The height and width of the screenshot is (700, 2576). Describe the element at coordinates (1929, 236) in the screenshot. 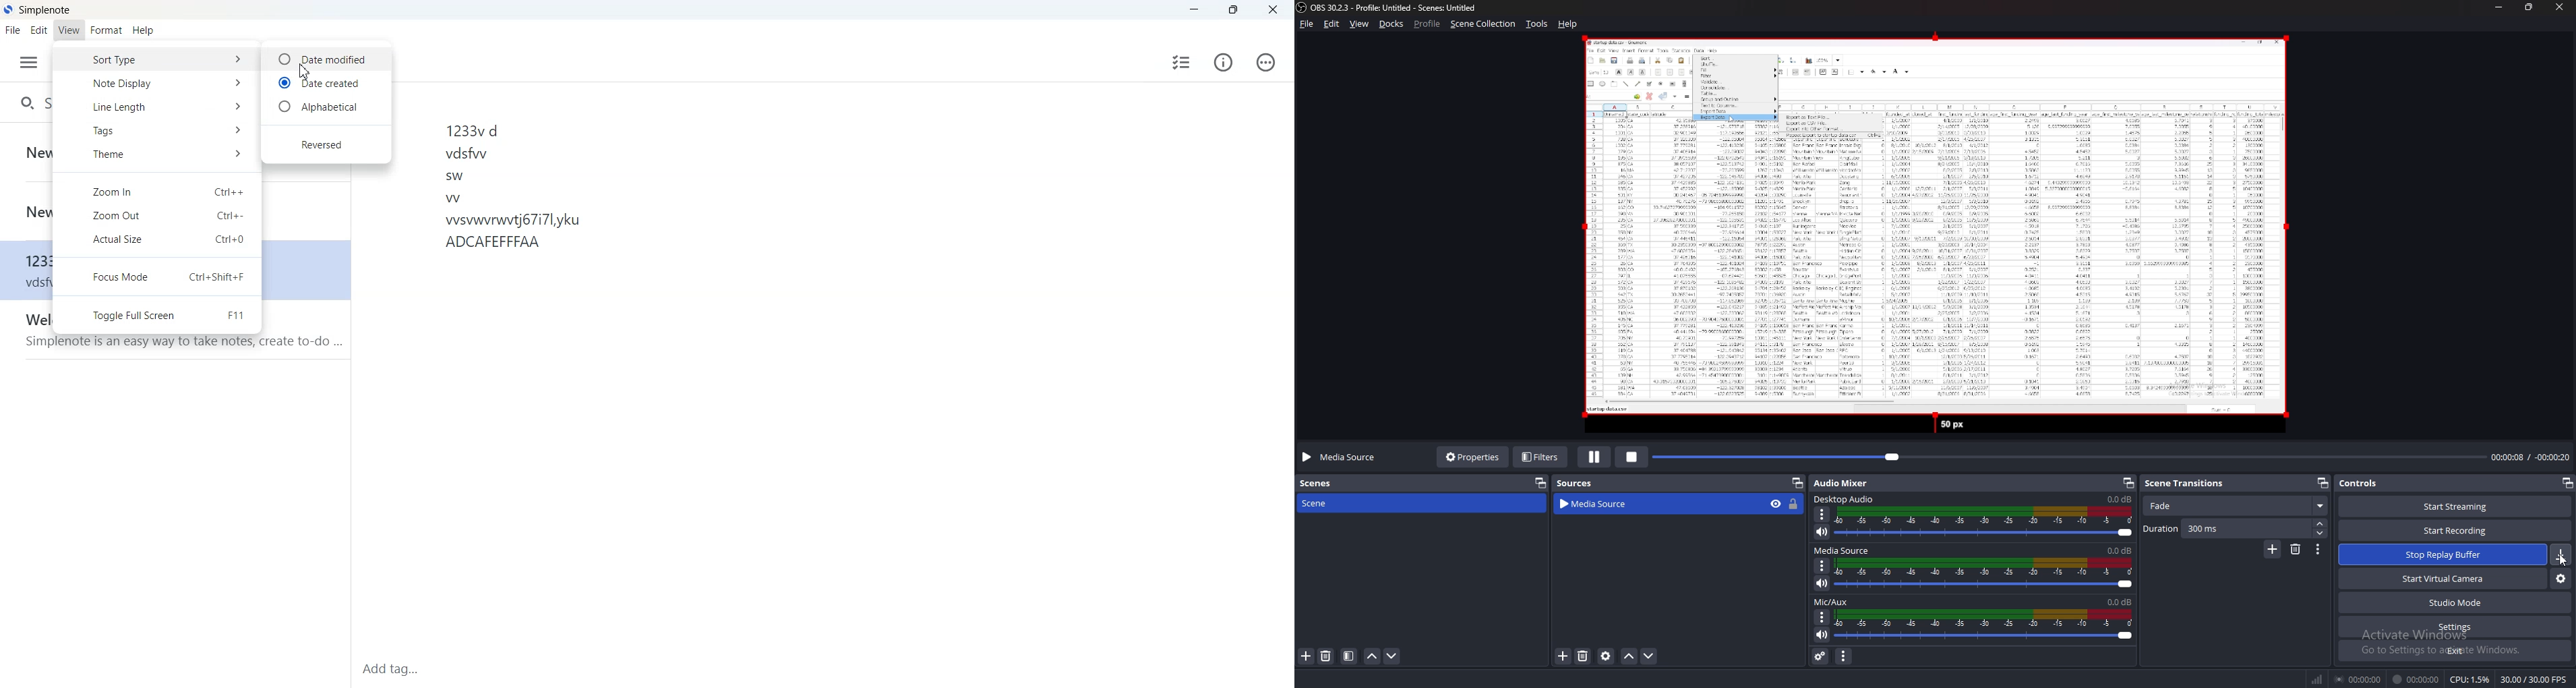

I see `media` at that location.